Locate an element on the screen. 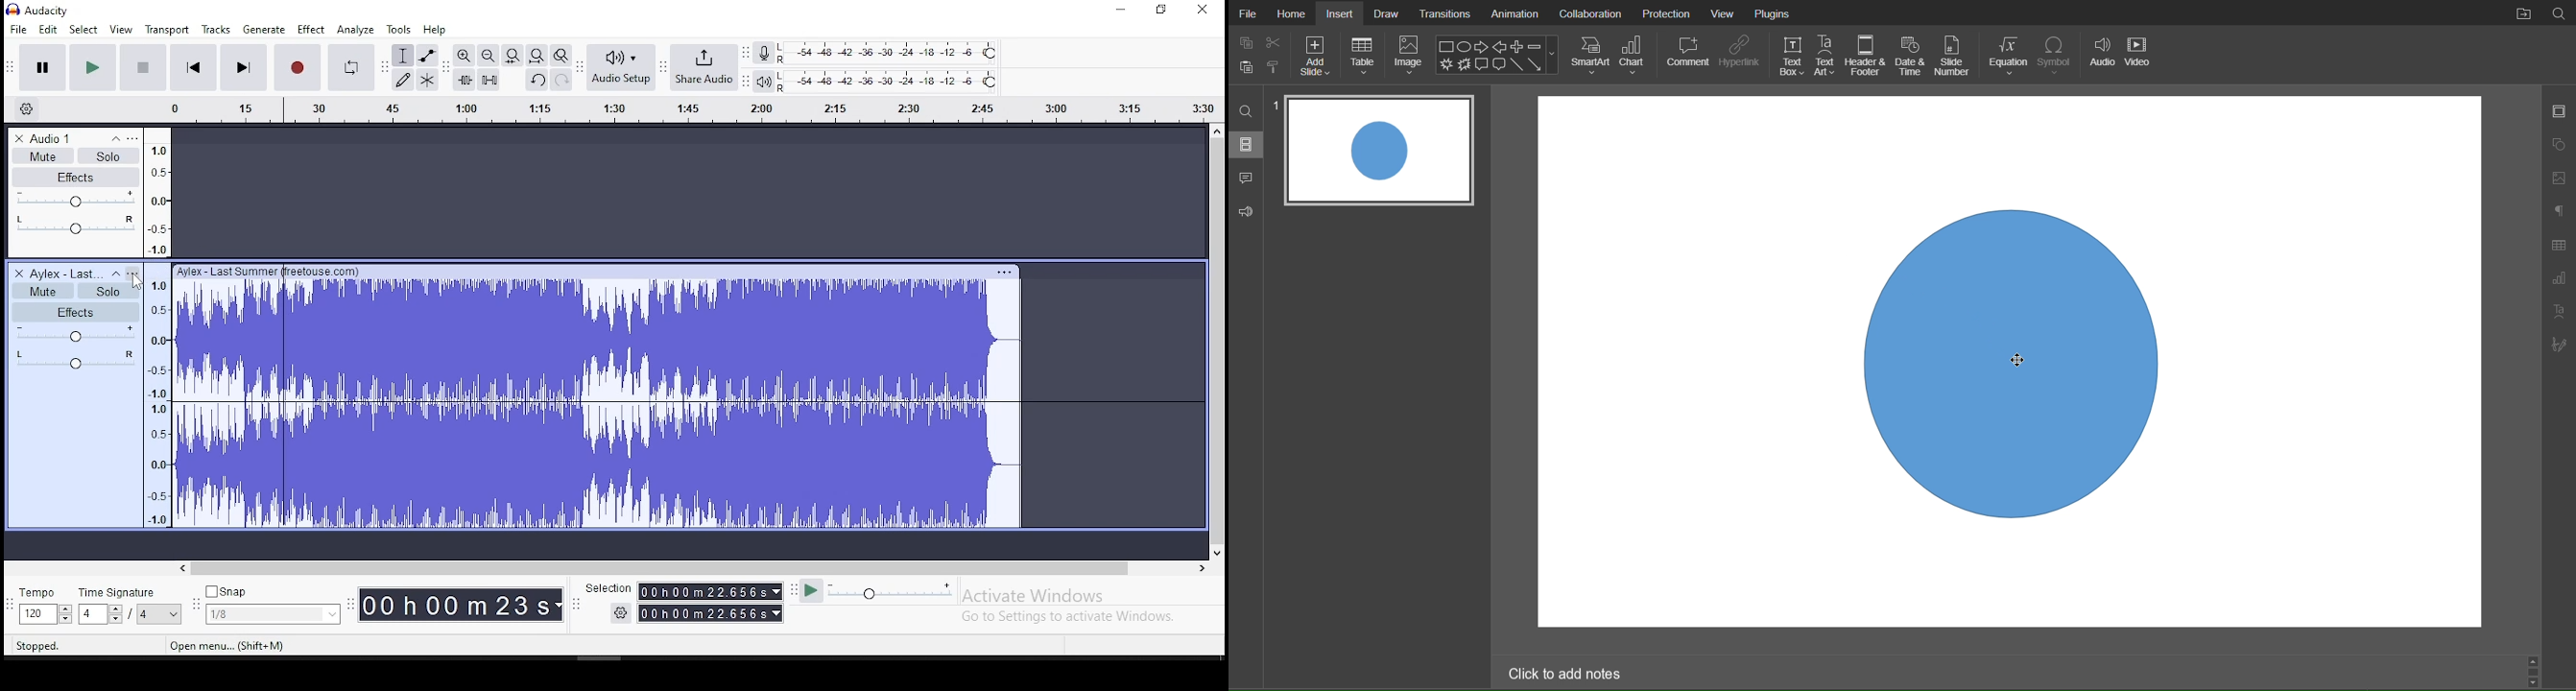 The width and height of the screenshot is (2576, 700). Search is located at coordinates (2561, 14).